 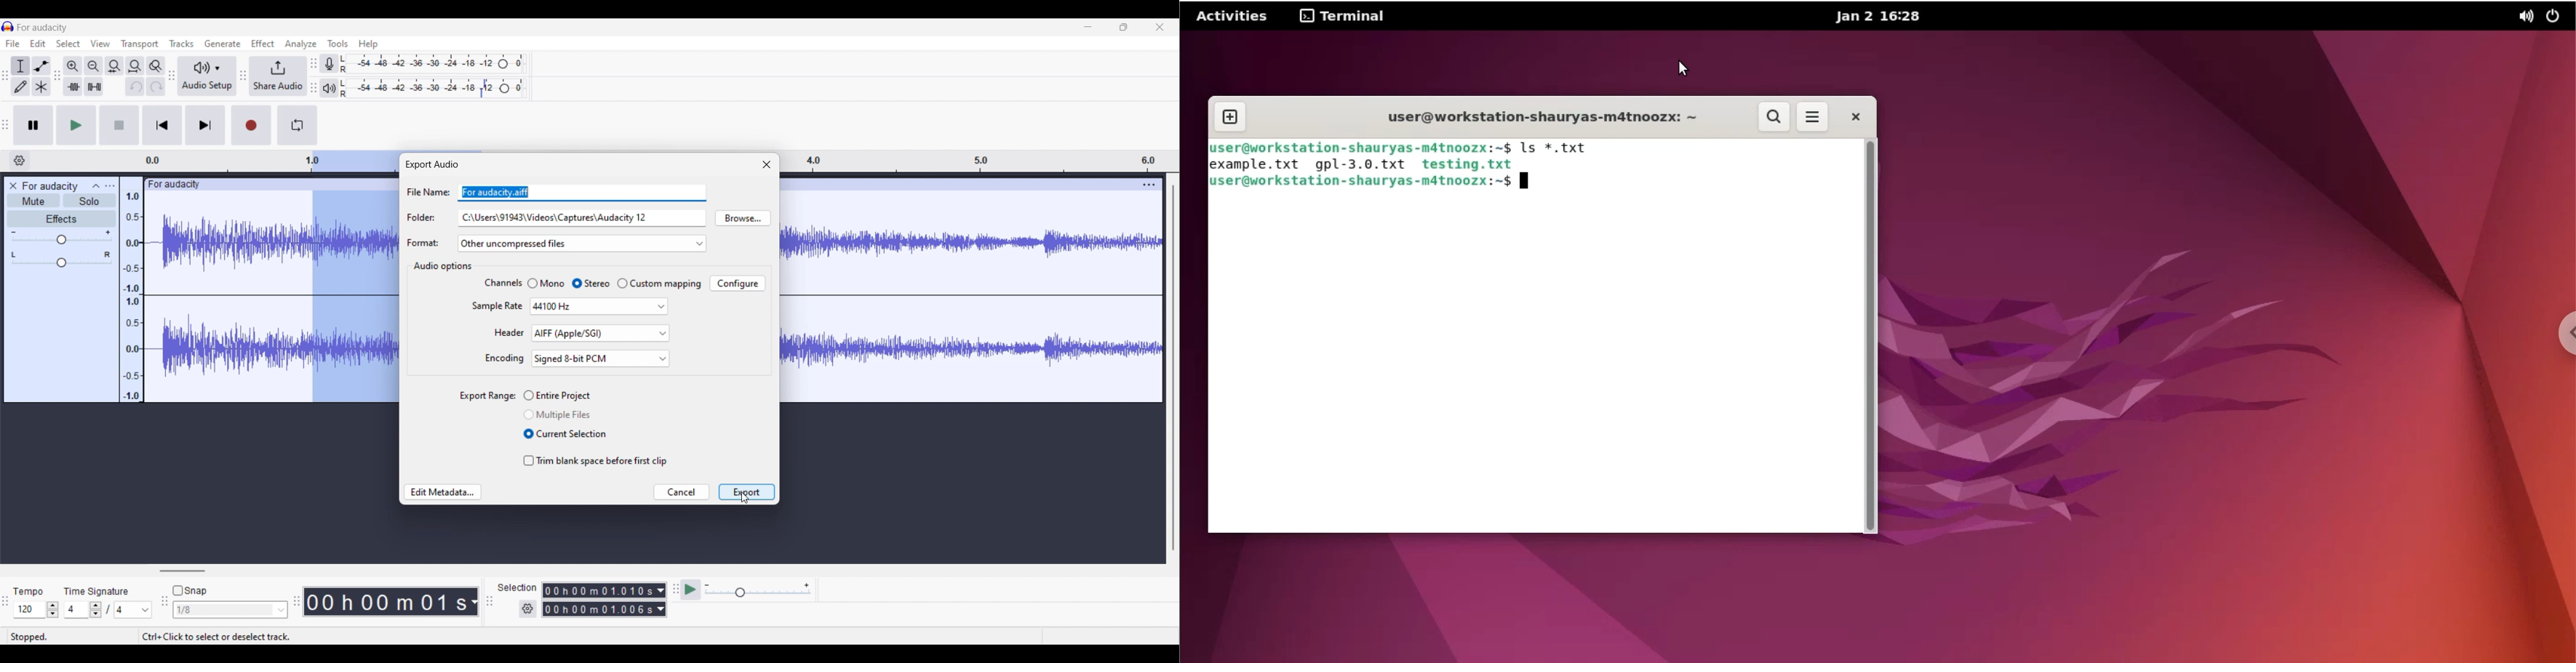 What do you see at coordinates (33, 125) in the screenshot?
I see `Pause` at bounding box center [33, 125].